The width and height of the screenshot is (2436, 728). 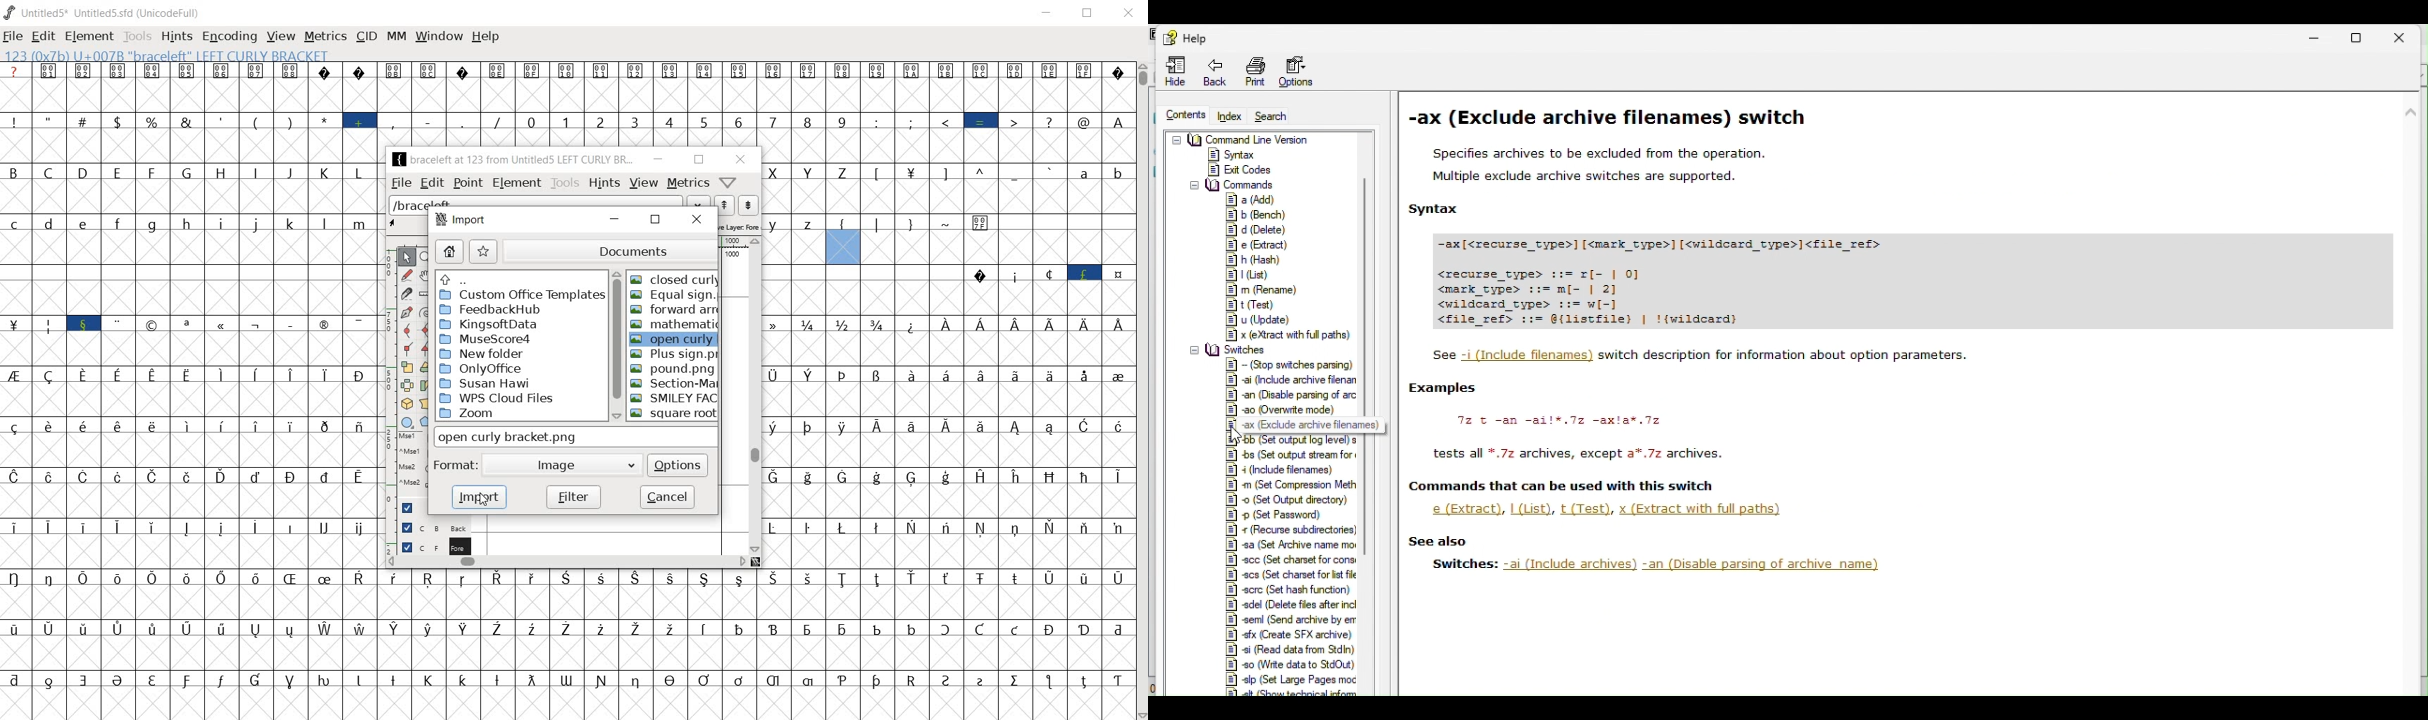 What do you see at coordinates (1283, 410) in the screenshot?
I see `#] 20 Overwrte mode)` at bounding box center [1283, 410].